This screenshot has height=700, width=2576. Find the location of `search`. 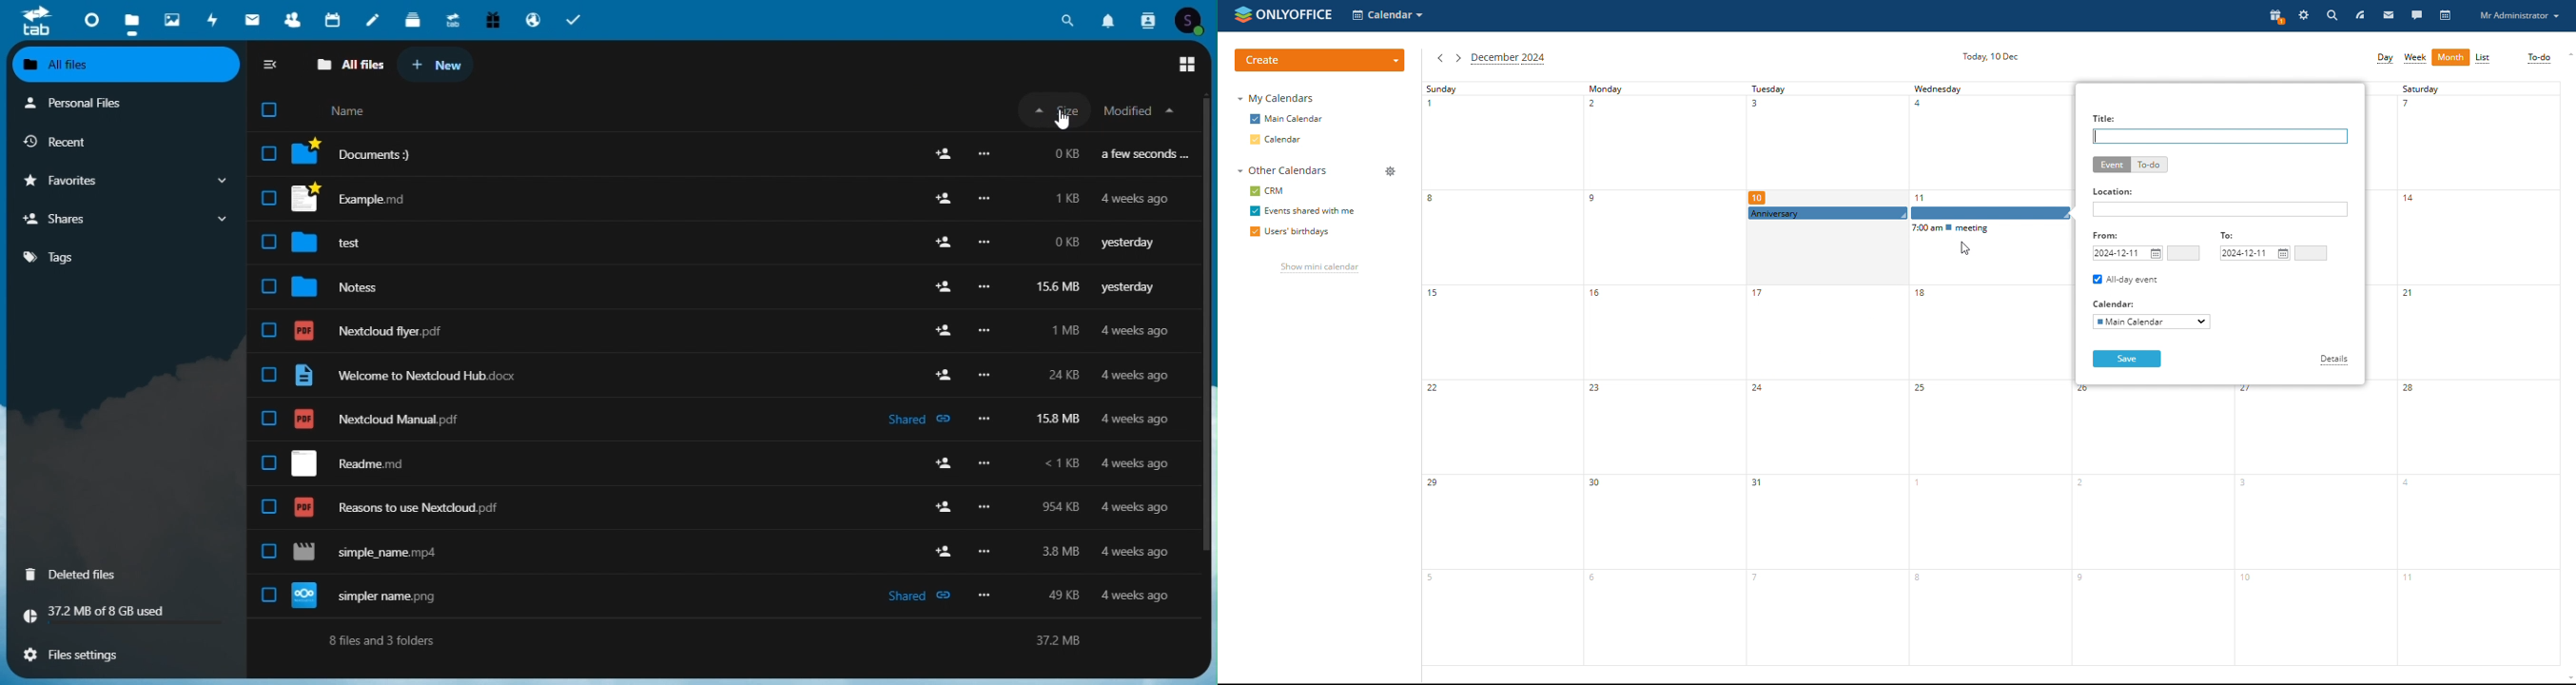

search is located at coordinates (2331, 16).